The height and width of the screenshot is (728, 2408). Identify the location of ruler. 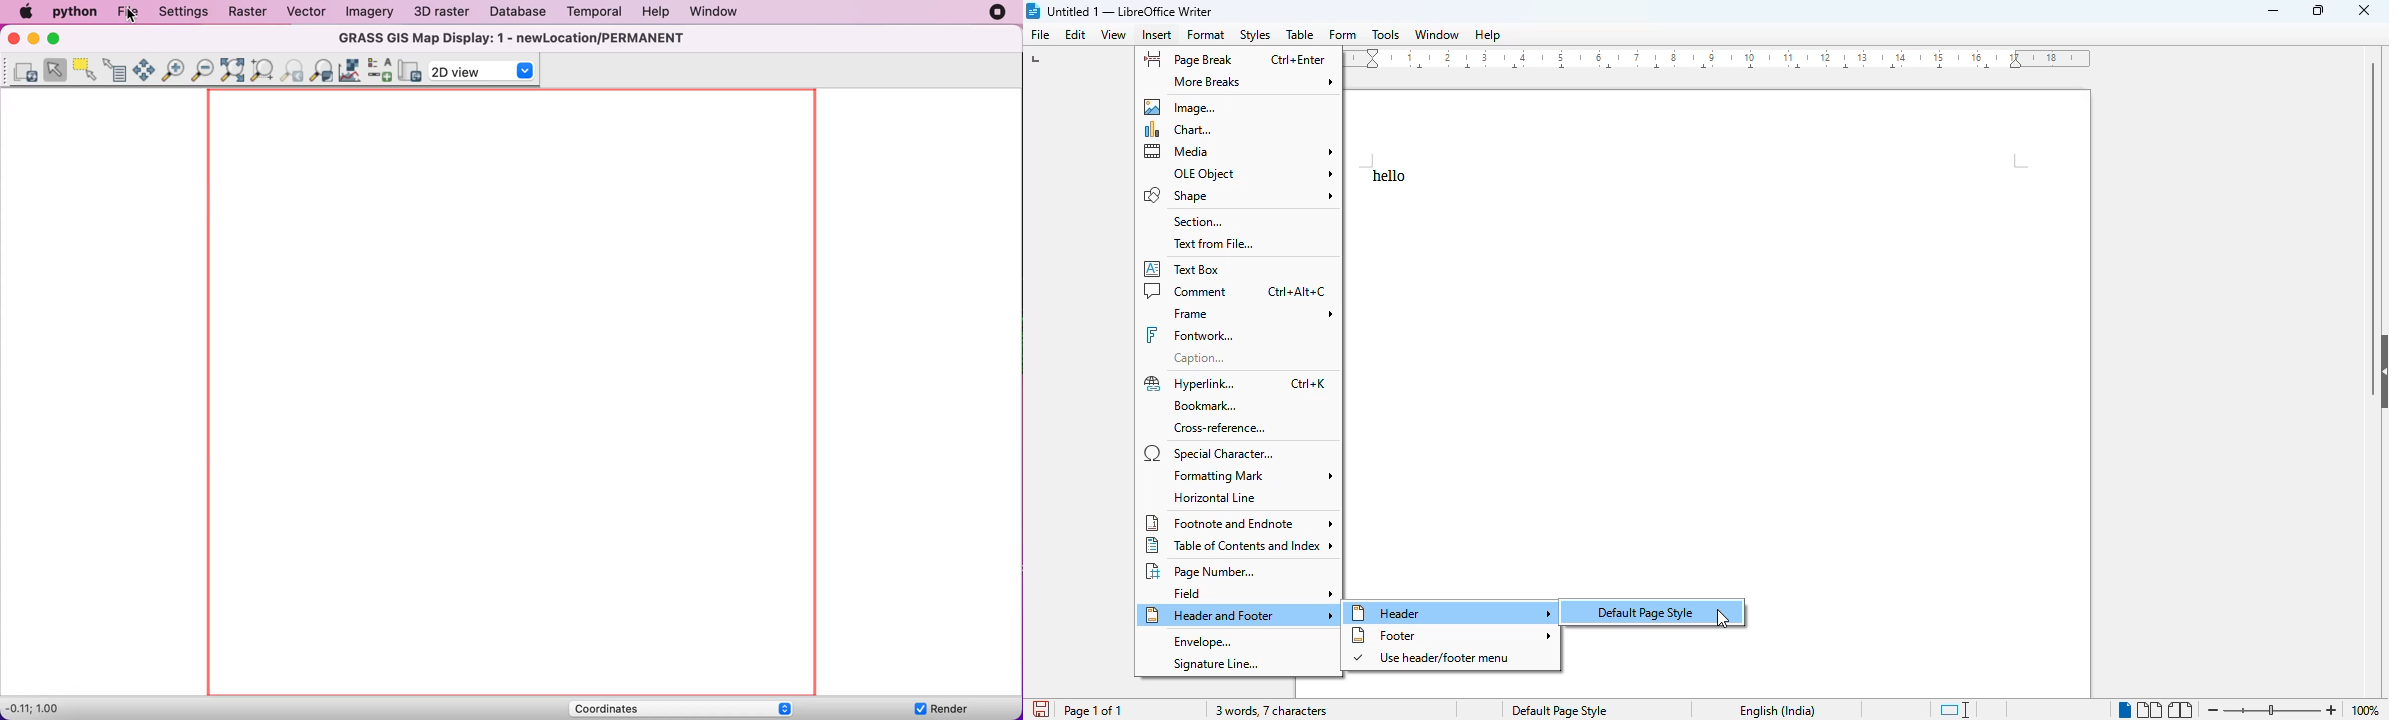
(1719, 58).